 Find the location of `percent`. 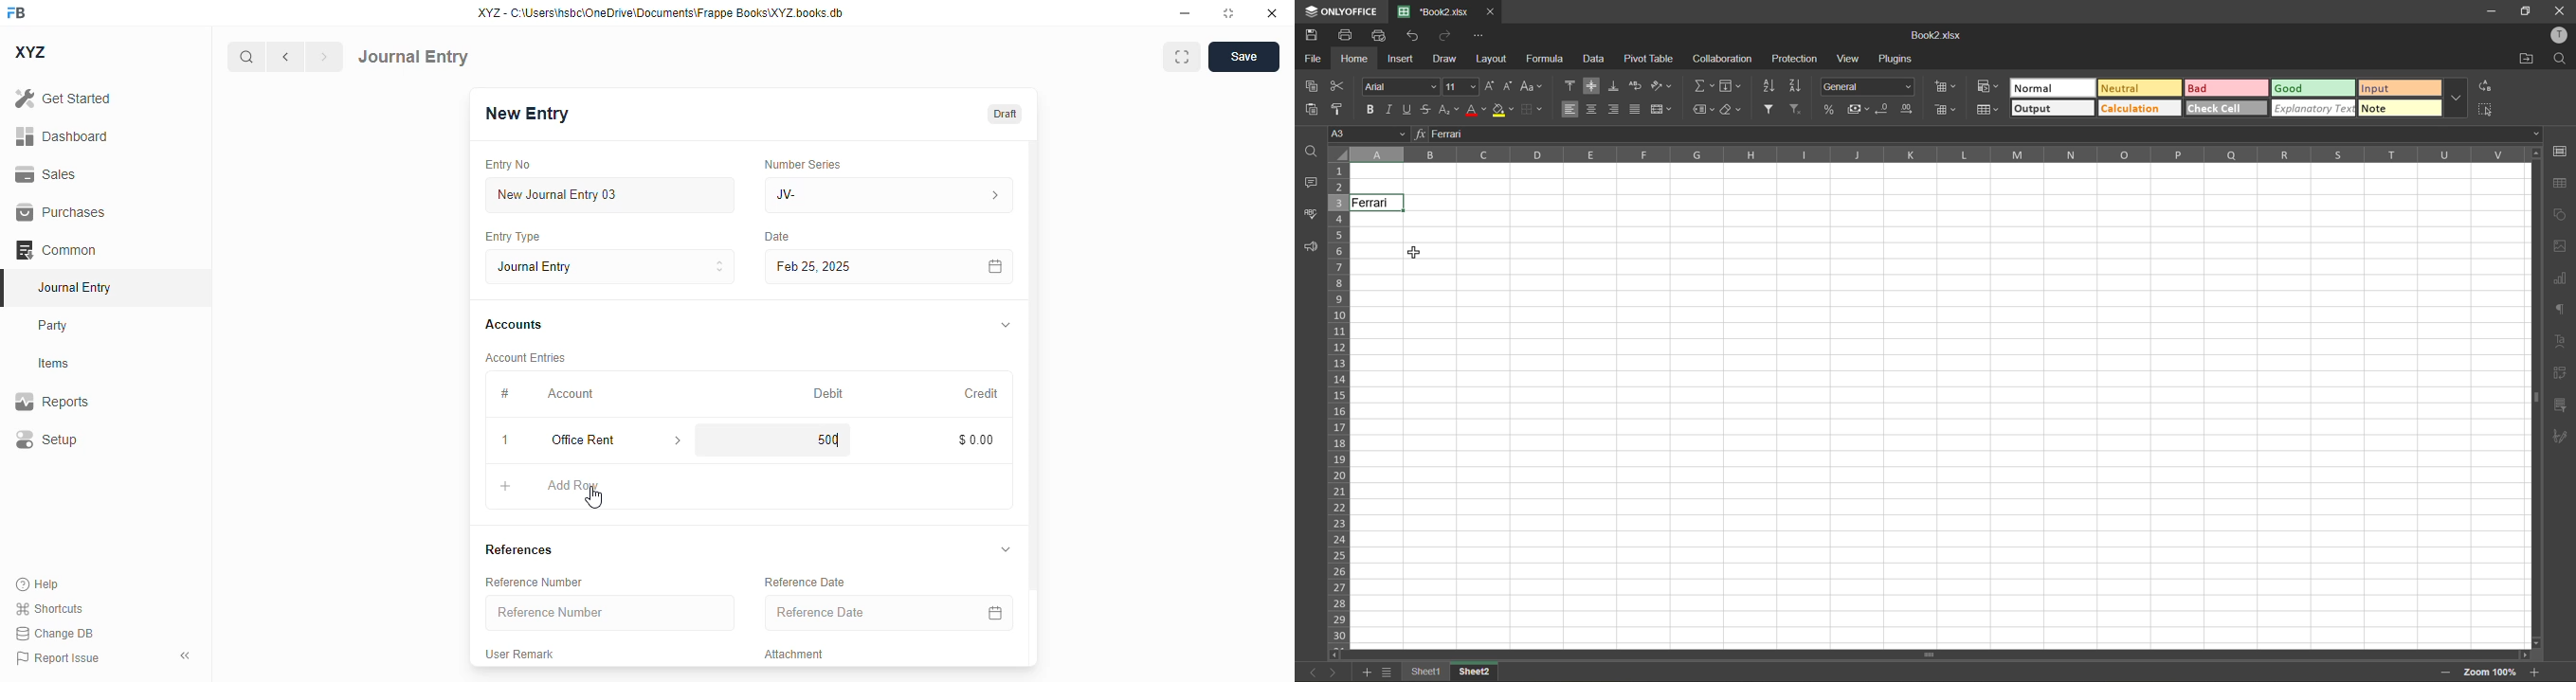

percent is located at coordinates (1829, 108).